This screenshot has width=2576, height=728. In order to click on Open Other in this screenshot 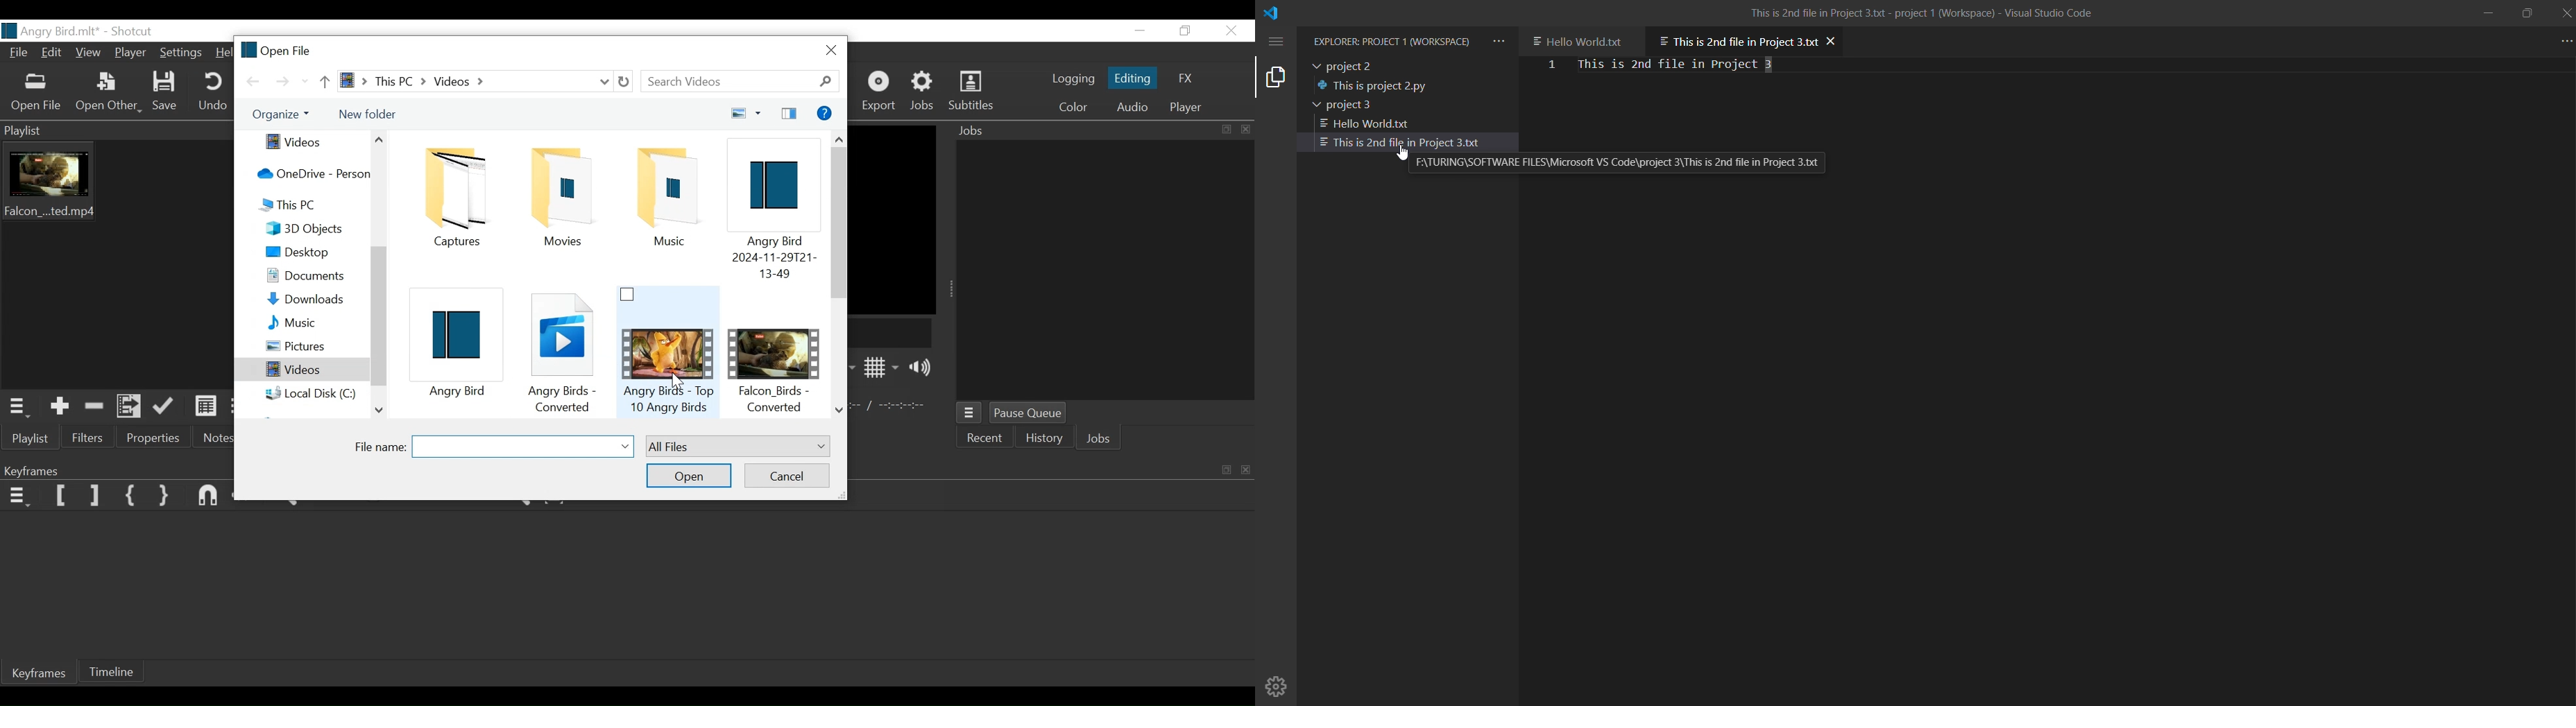, I will do `click(108, 93)`.